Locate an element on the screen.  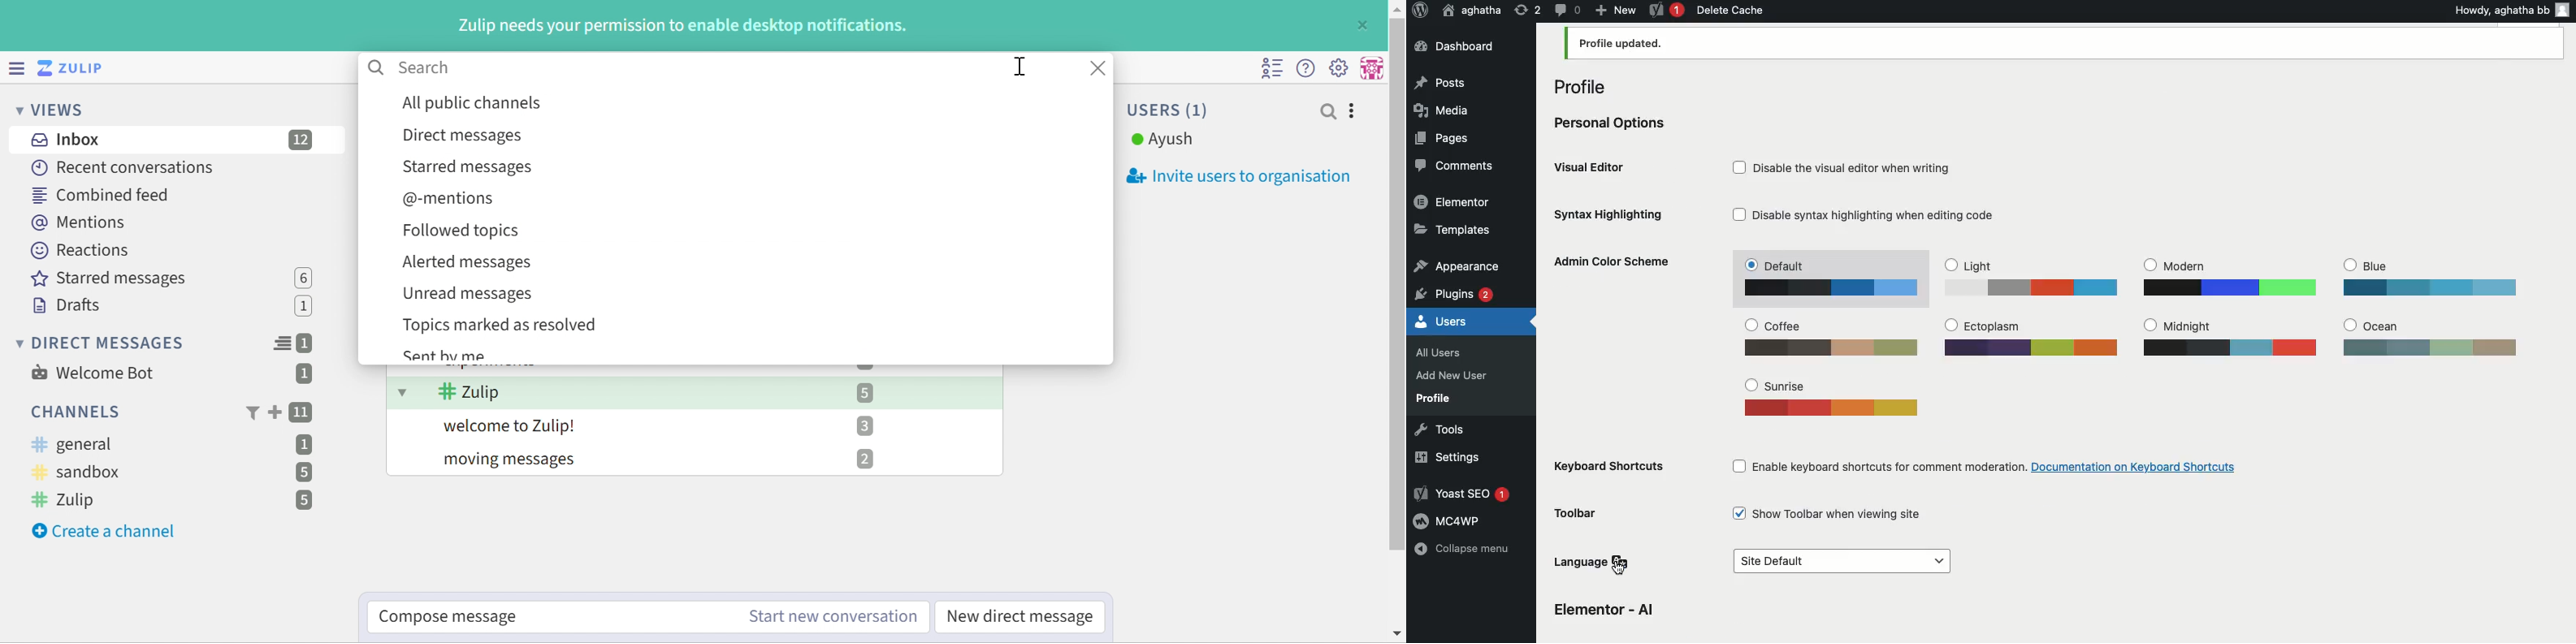
Add New User is located at coordinates (1450, 375).